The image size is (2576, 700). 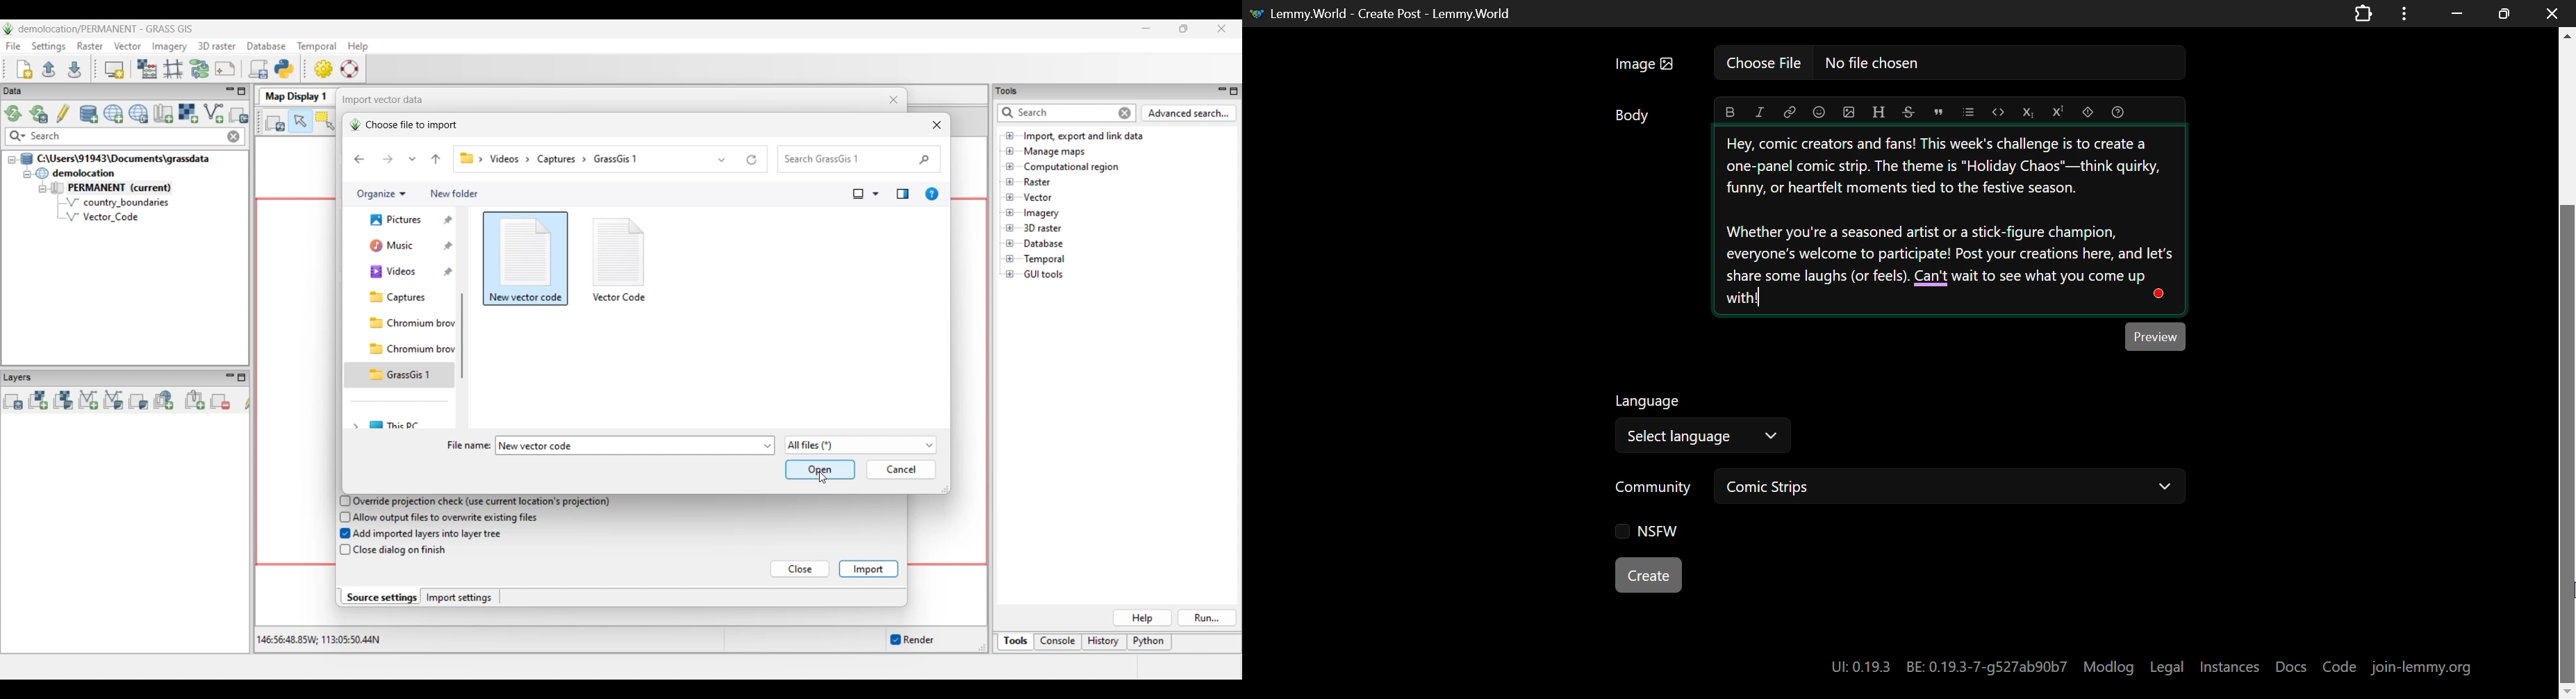 I want to click on Options Menu, so click(x=2402, y=13).